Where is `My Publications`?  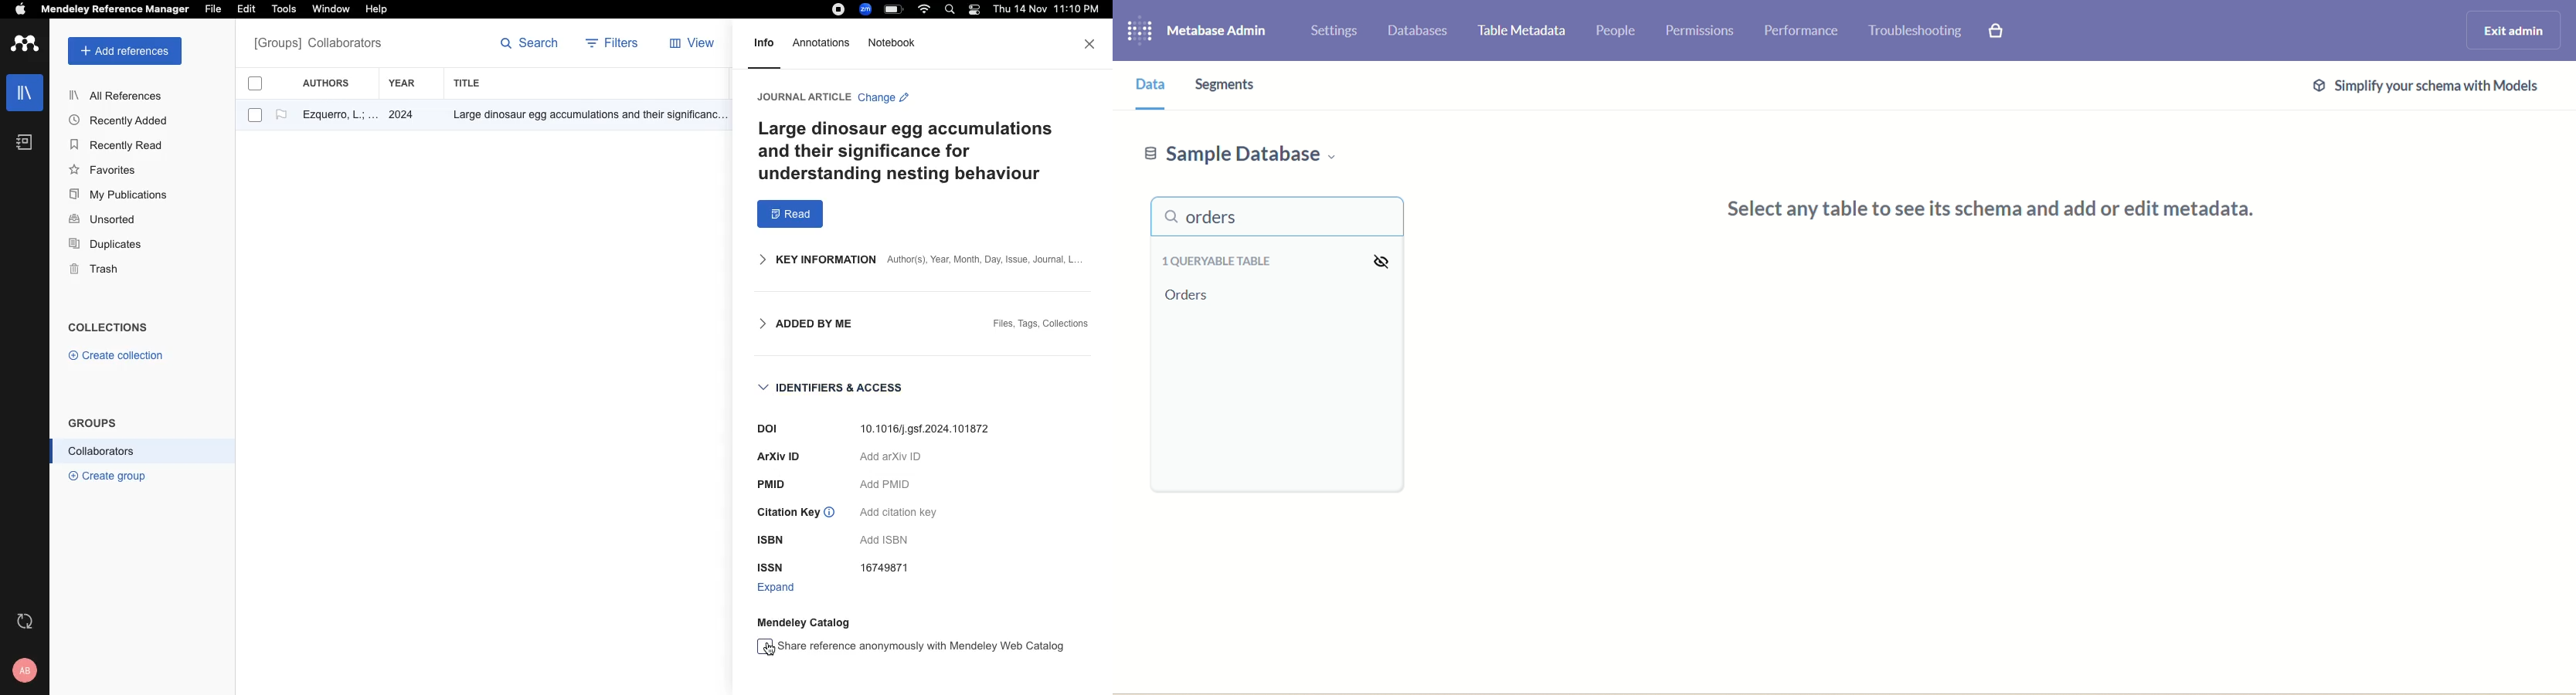 My Publications is located at coordinates (119, 197).